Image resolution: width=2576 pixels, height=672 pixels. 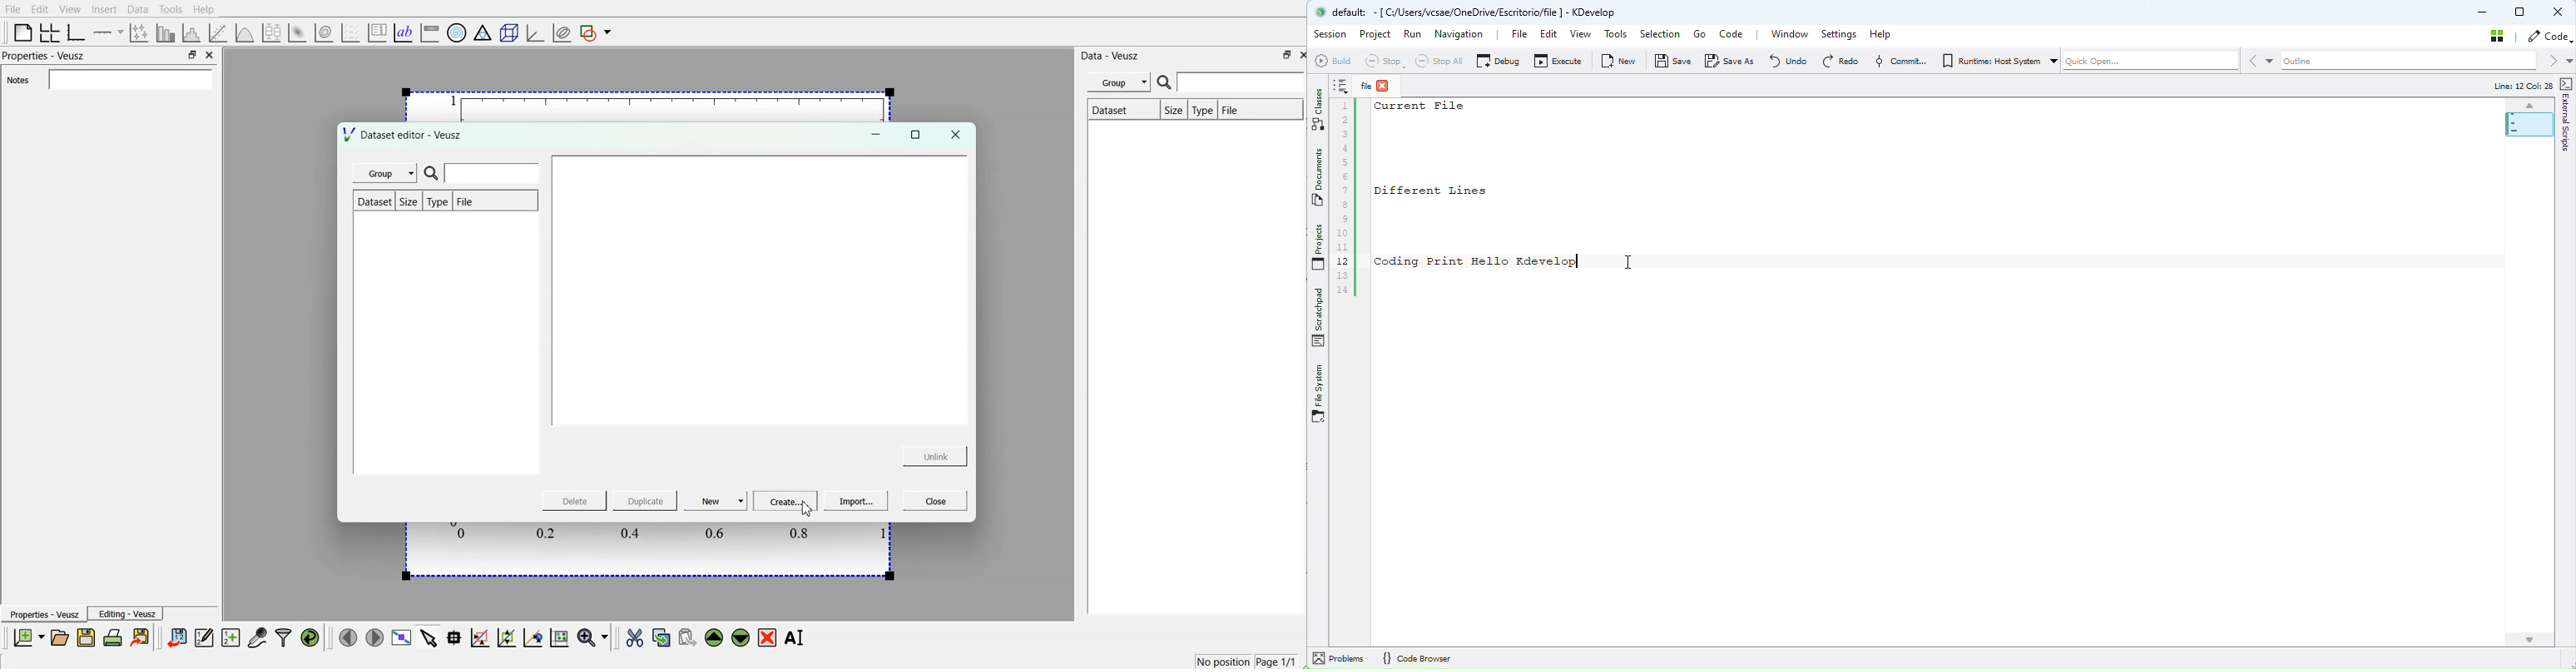 What do you see at coordinates (532, 638) in the screenshot?
I see `recenter graph axes` at bounding box center [532, 638].